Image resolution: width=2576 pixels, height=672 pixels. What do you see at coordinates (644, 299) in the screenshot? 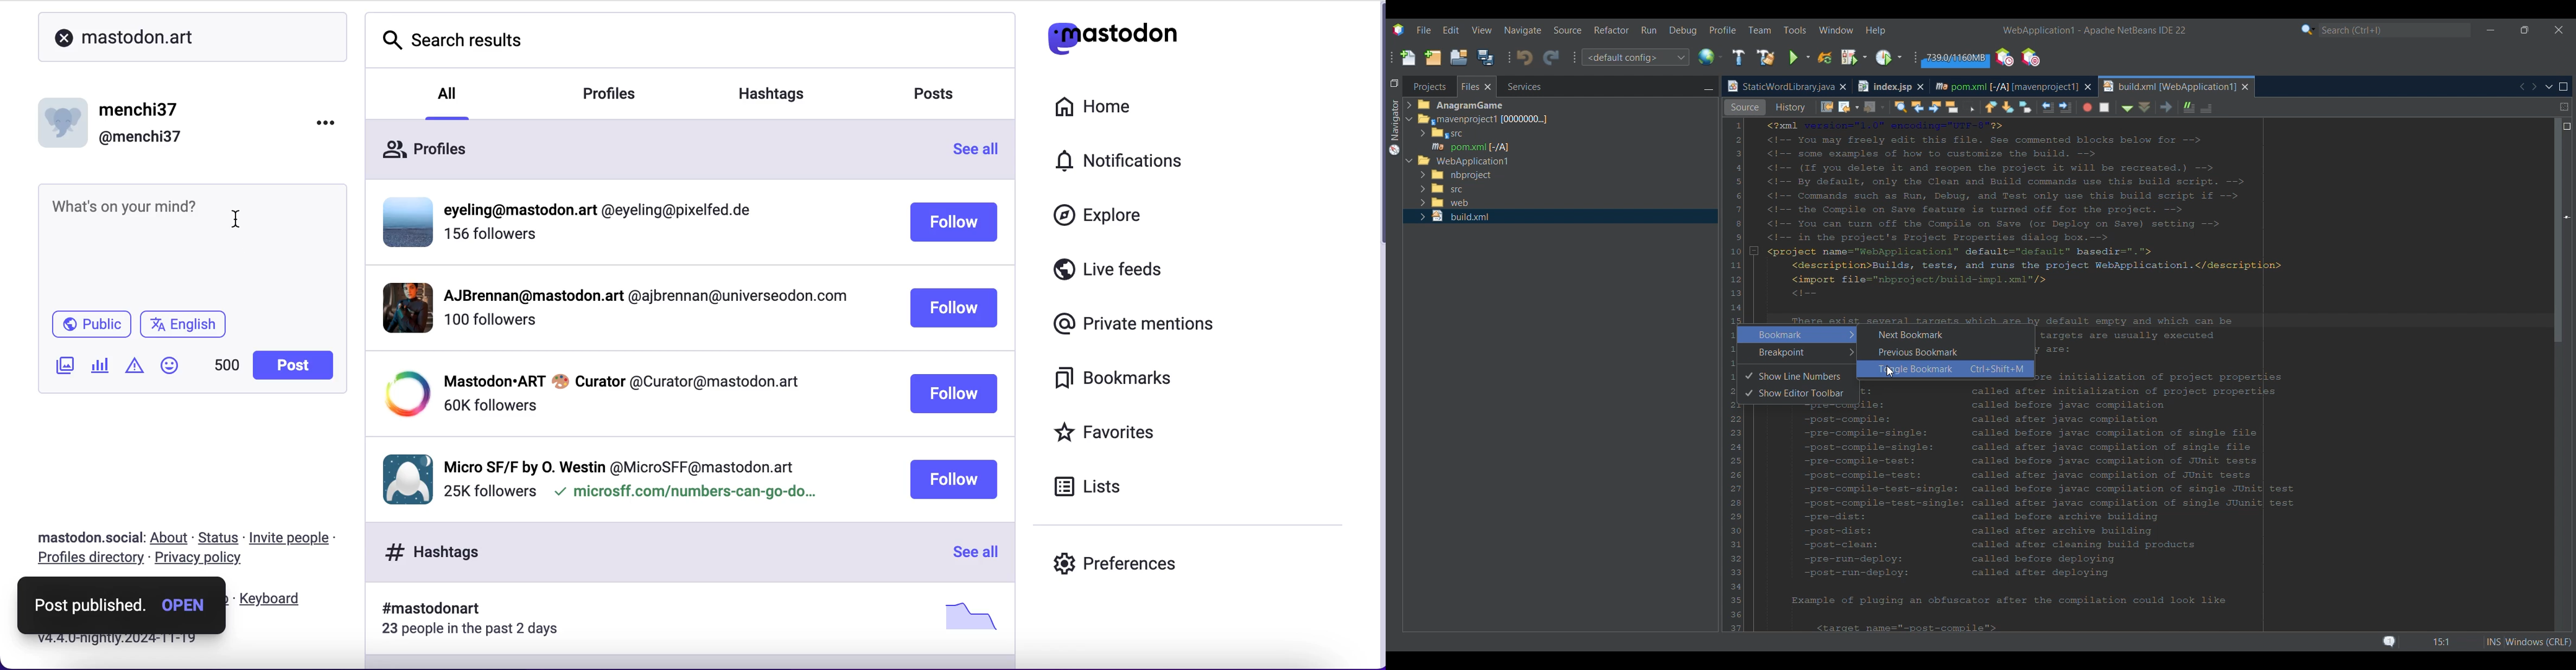
I see `profile` at bounding box center [644, 299].